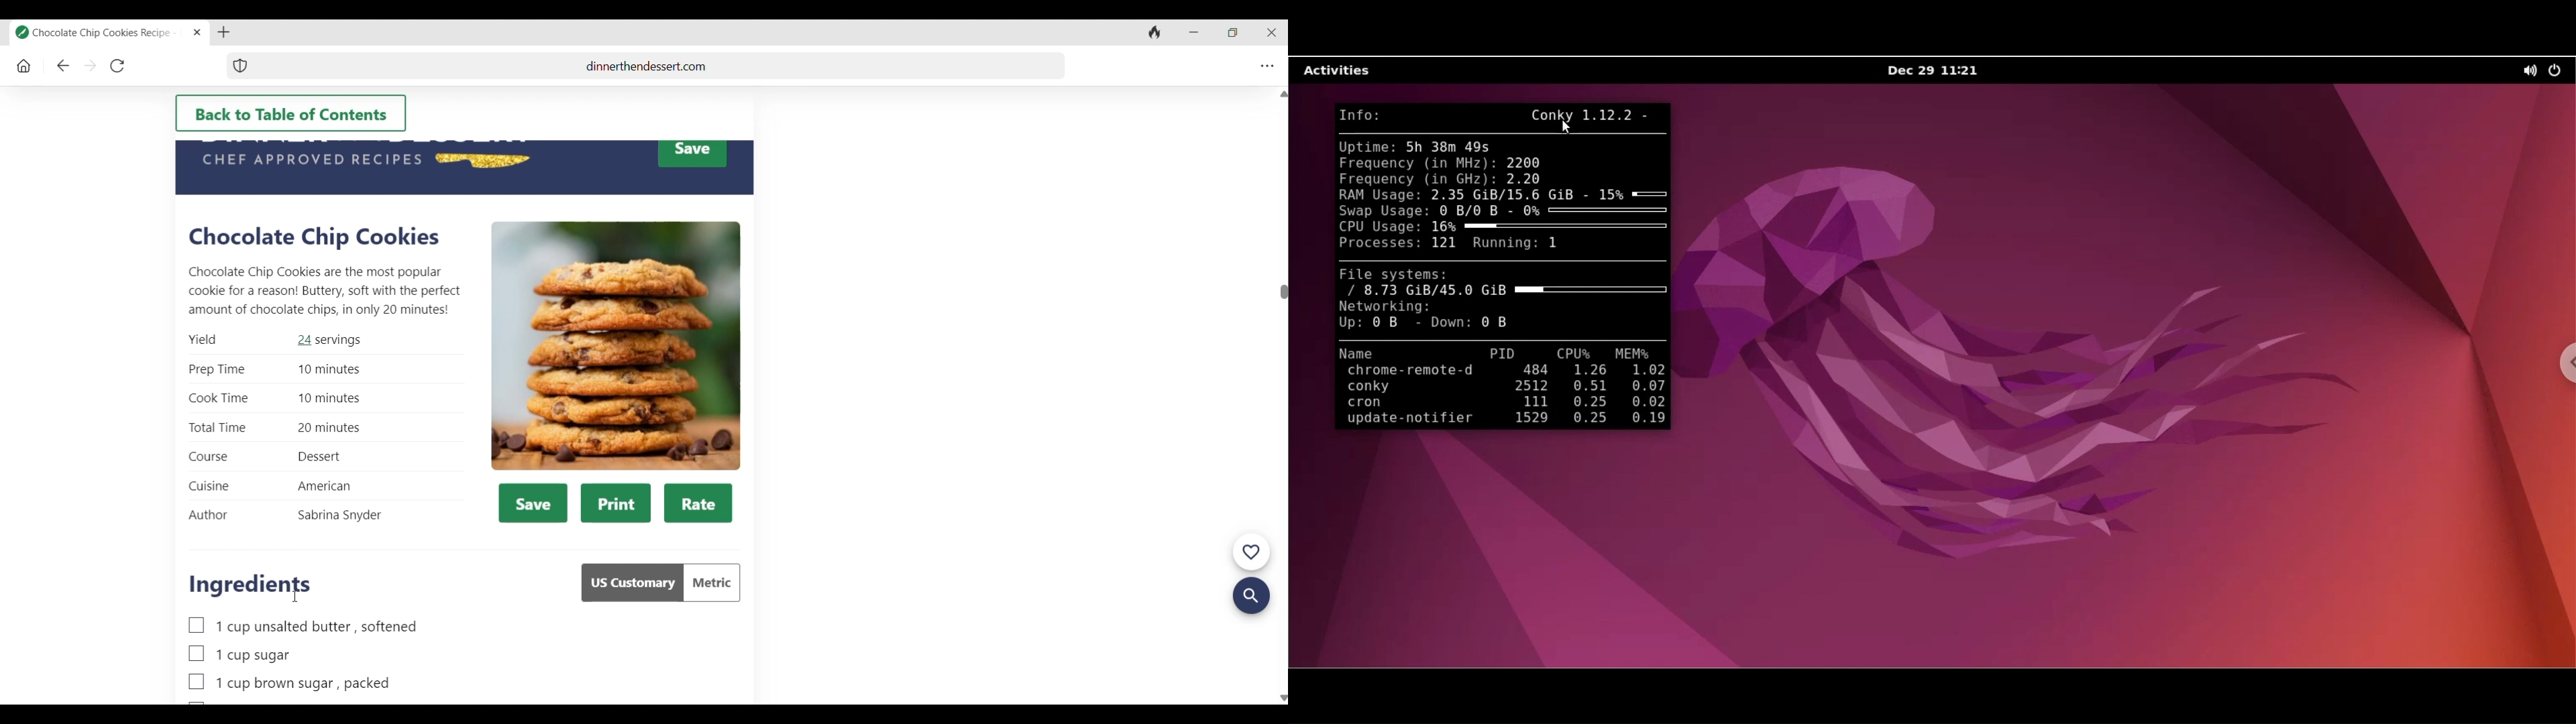 The height and width of the screenshot is (728, 2576). What do you see at coordinates (533, 503) in the screenshot?
I see `Save recipe` at bounding box center [533, 503].